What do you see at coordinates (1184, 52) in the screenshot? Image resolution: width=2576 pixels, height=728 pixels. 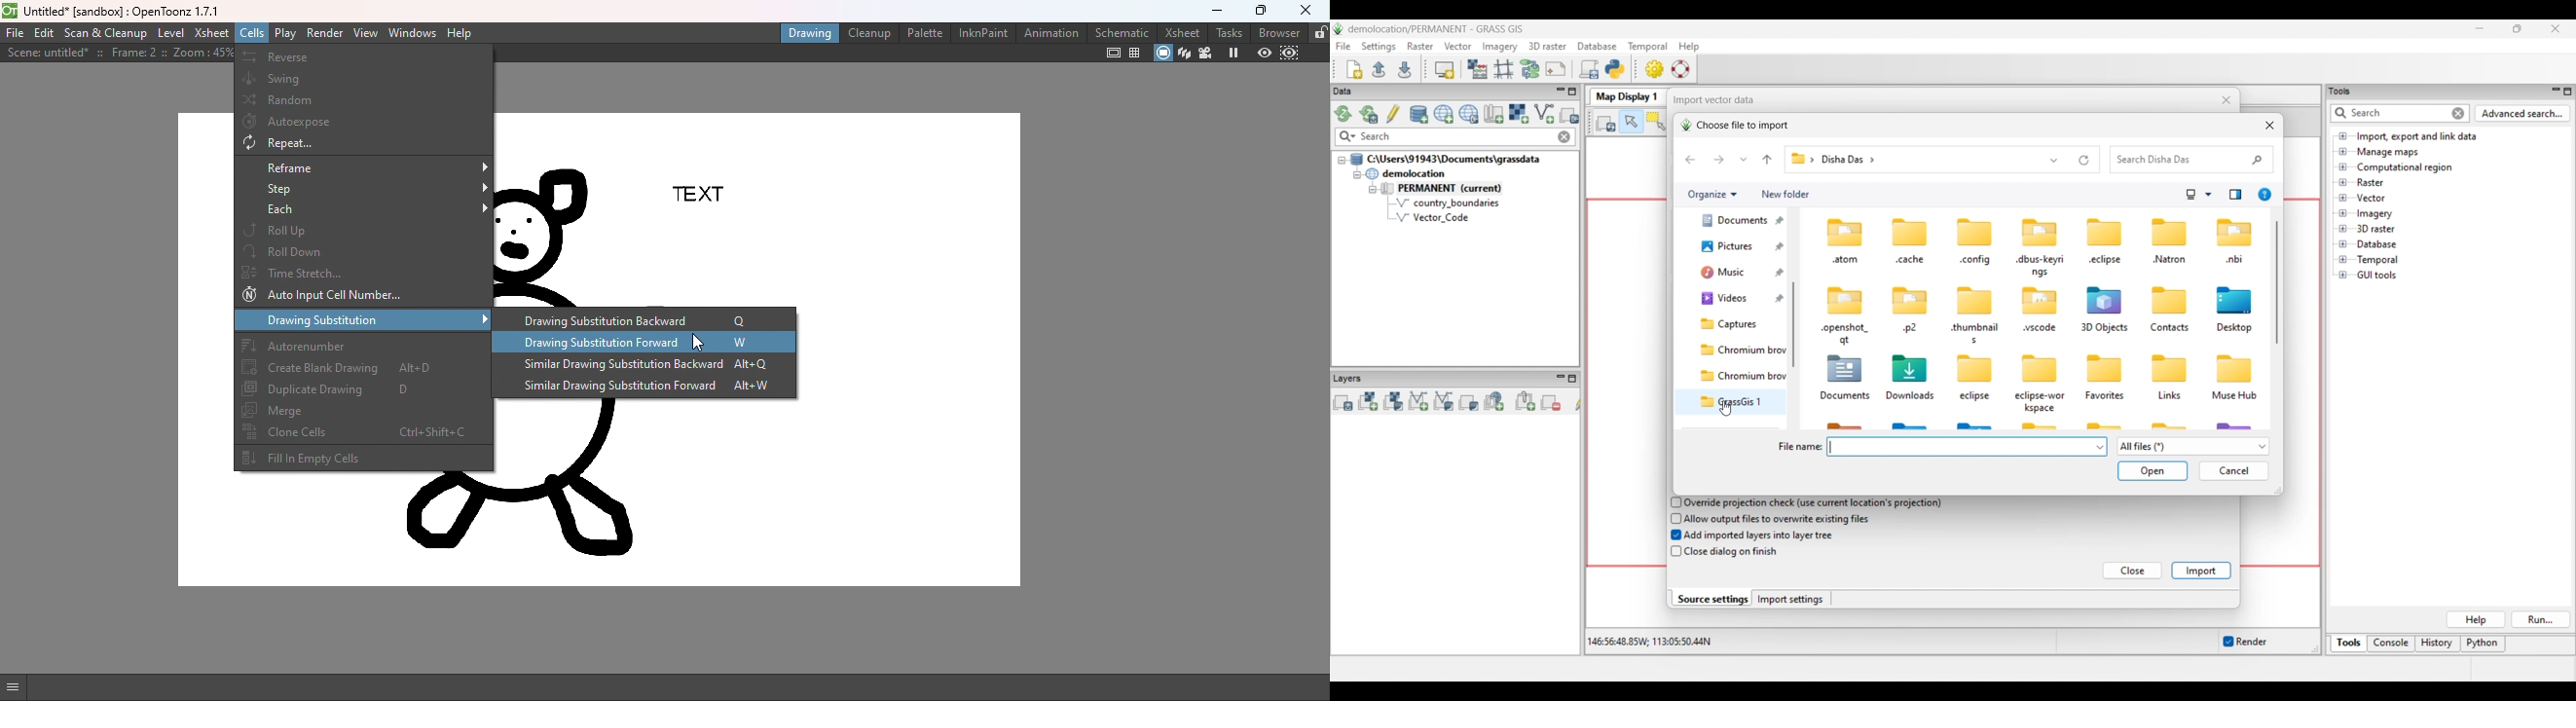 I see `3D view` at bounding box center [1184, 52].